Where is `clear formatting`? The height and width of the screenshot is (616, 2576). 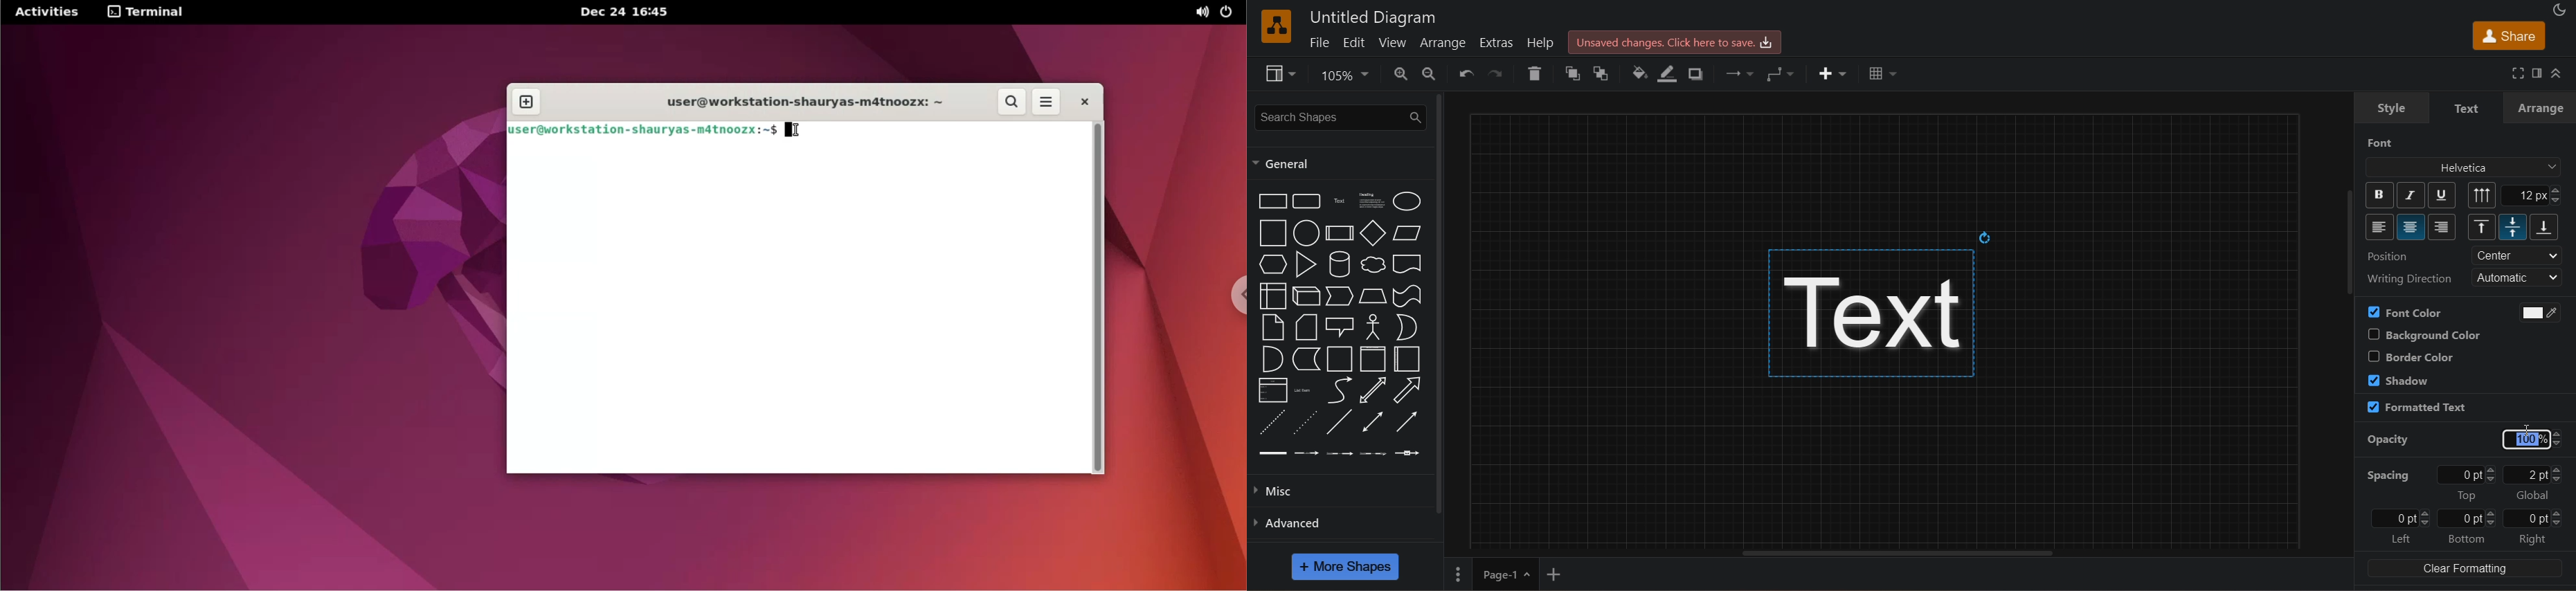 clear formatting is located at coordinates (2465, 568).